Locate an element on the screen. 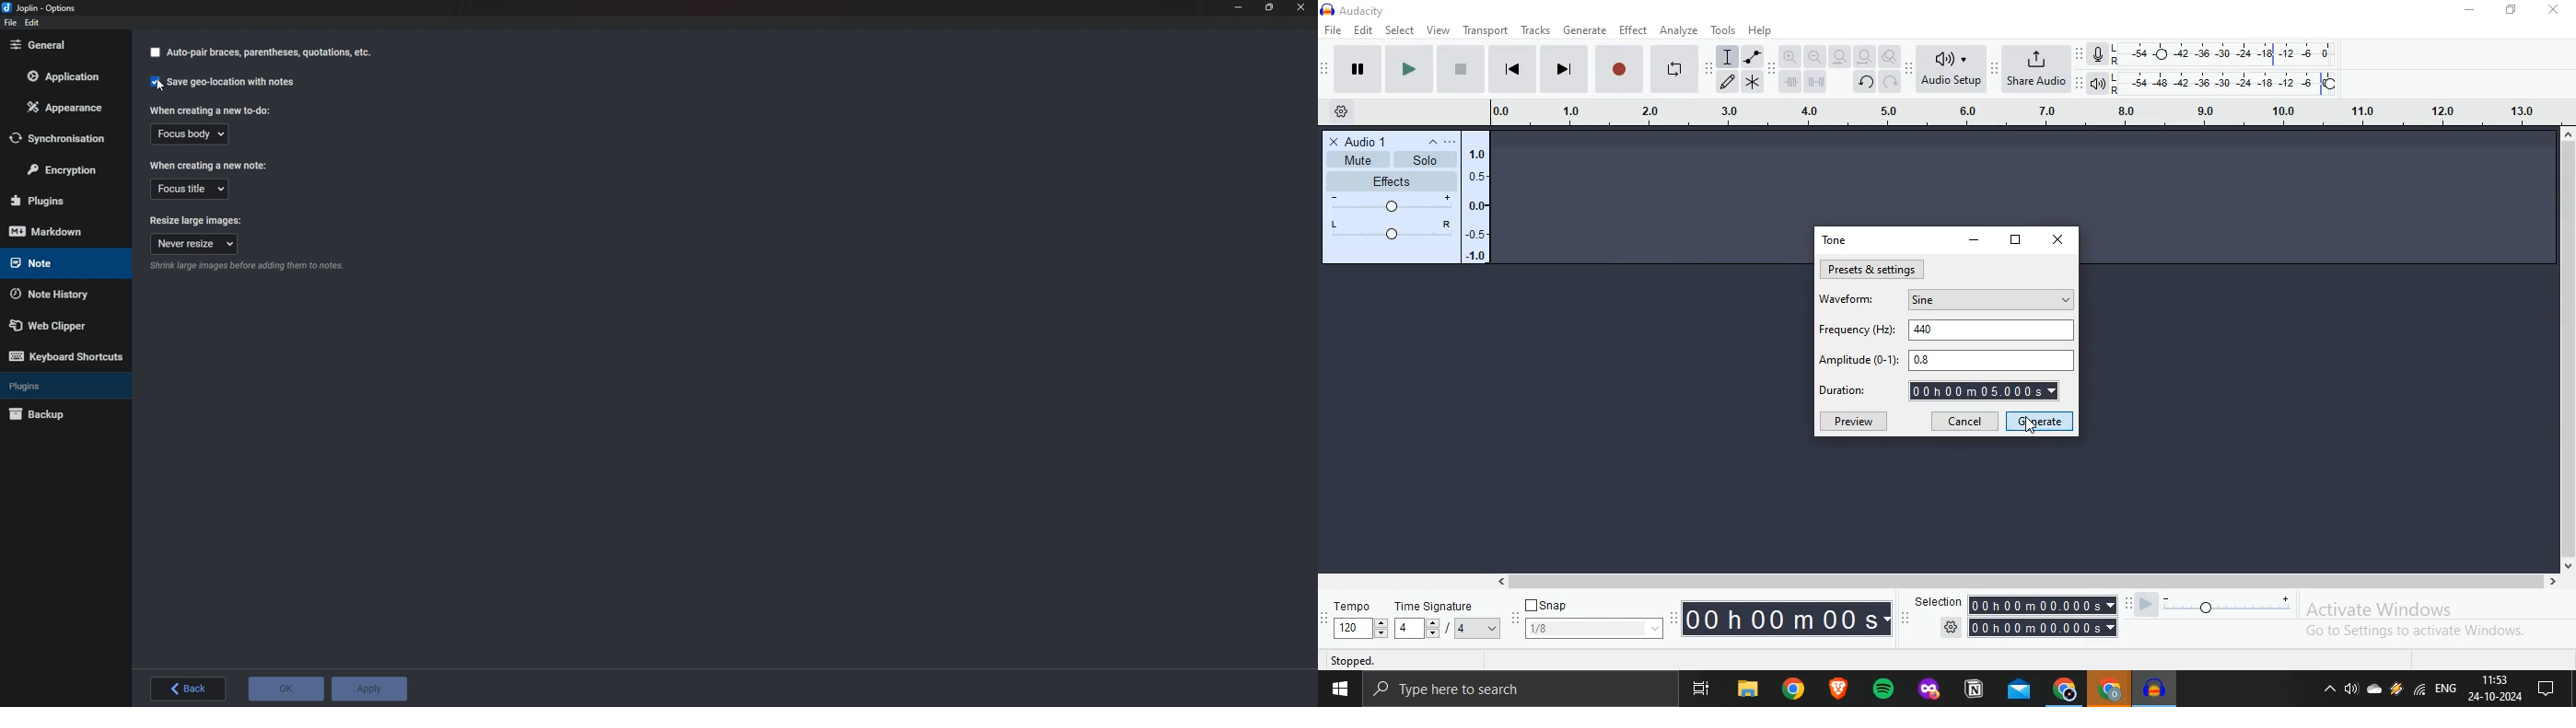 The image size is (2576, 728). cursor is located at coordinates (160, 85).